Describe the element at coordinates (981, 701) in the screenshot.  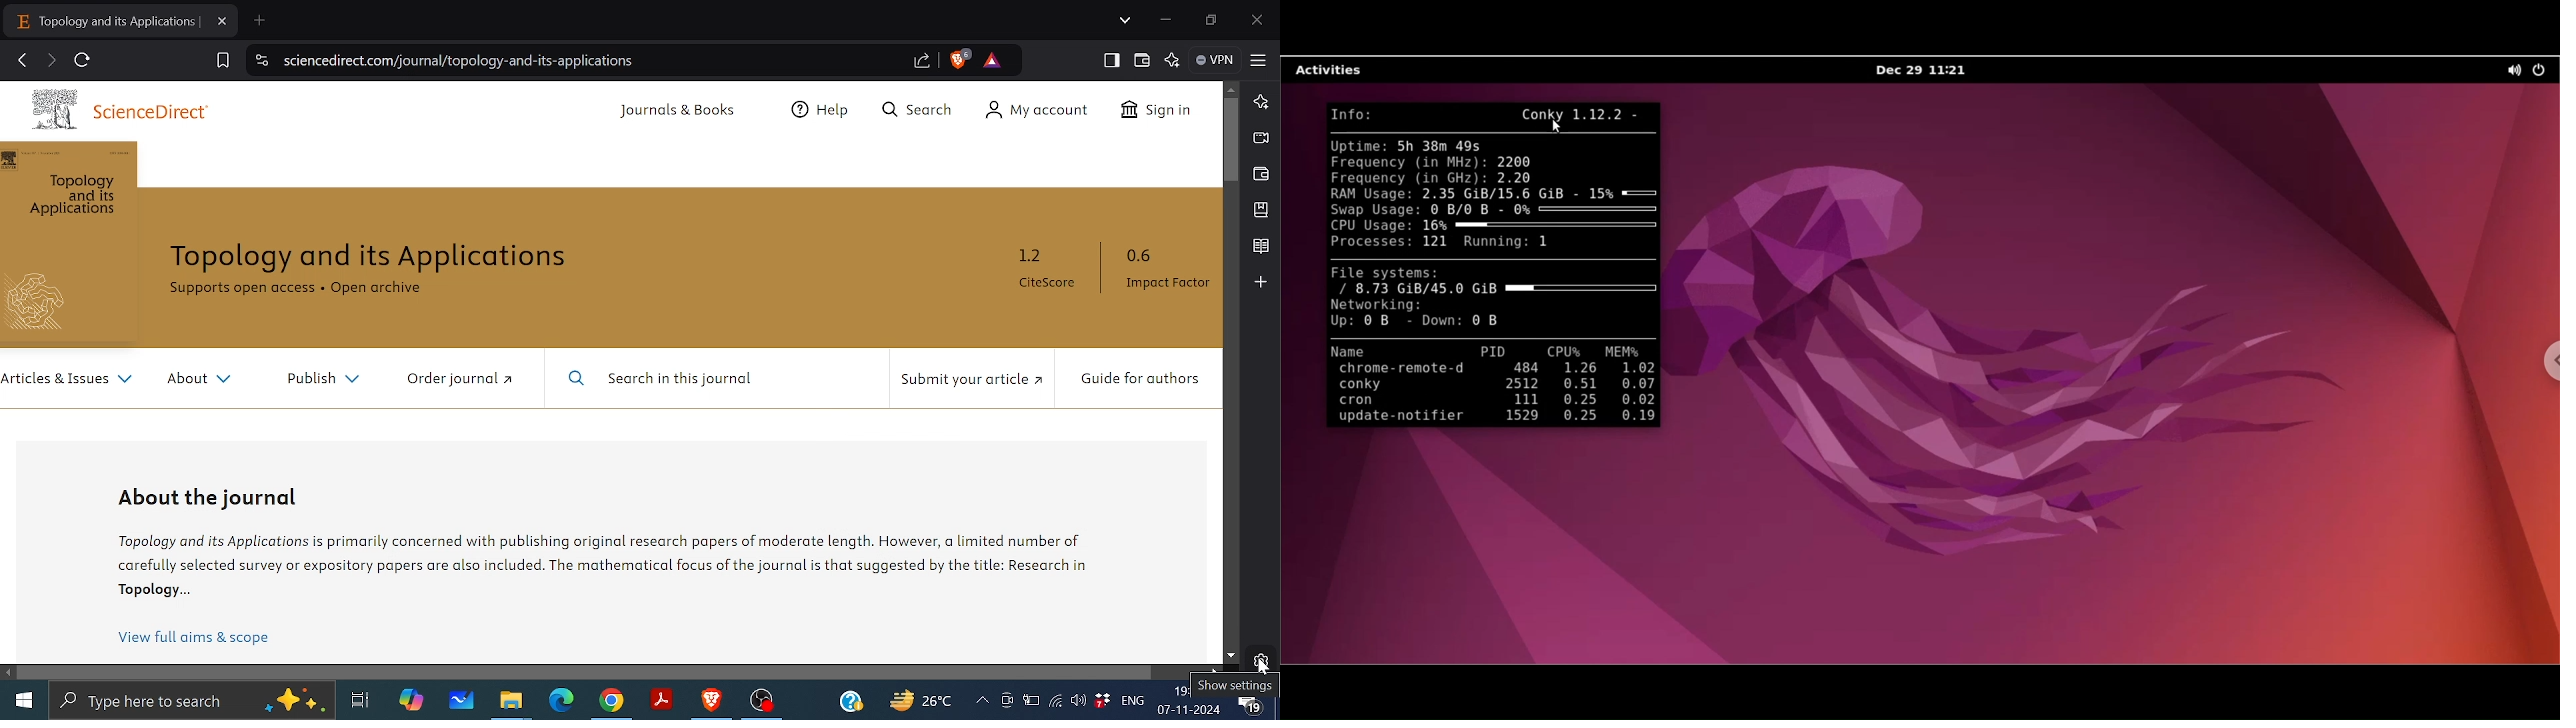
I see `Show hidden icons` at that location.